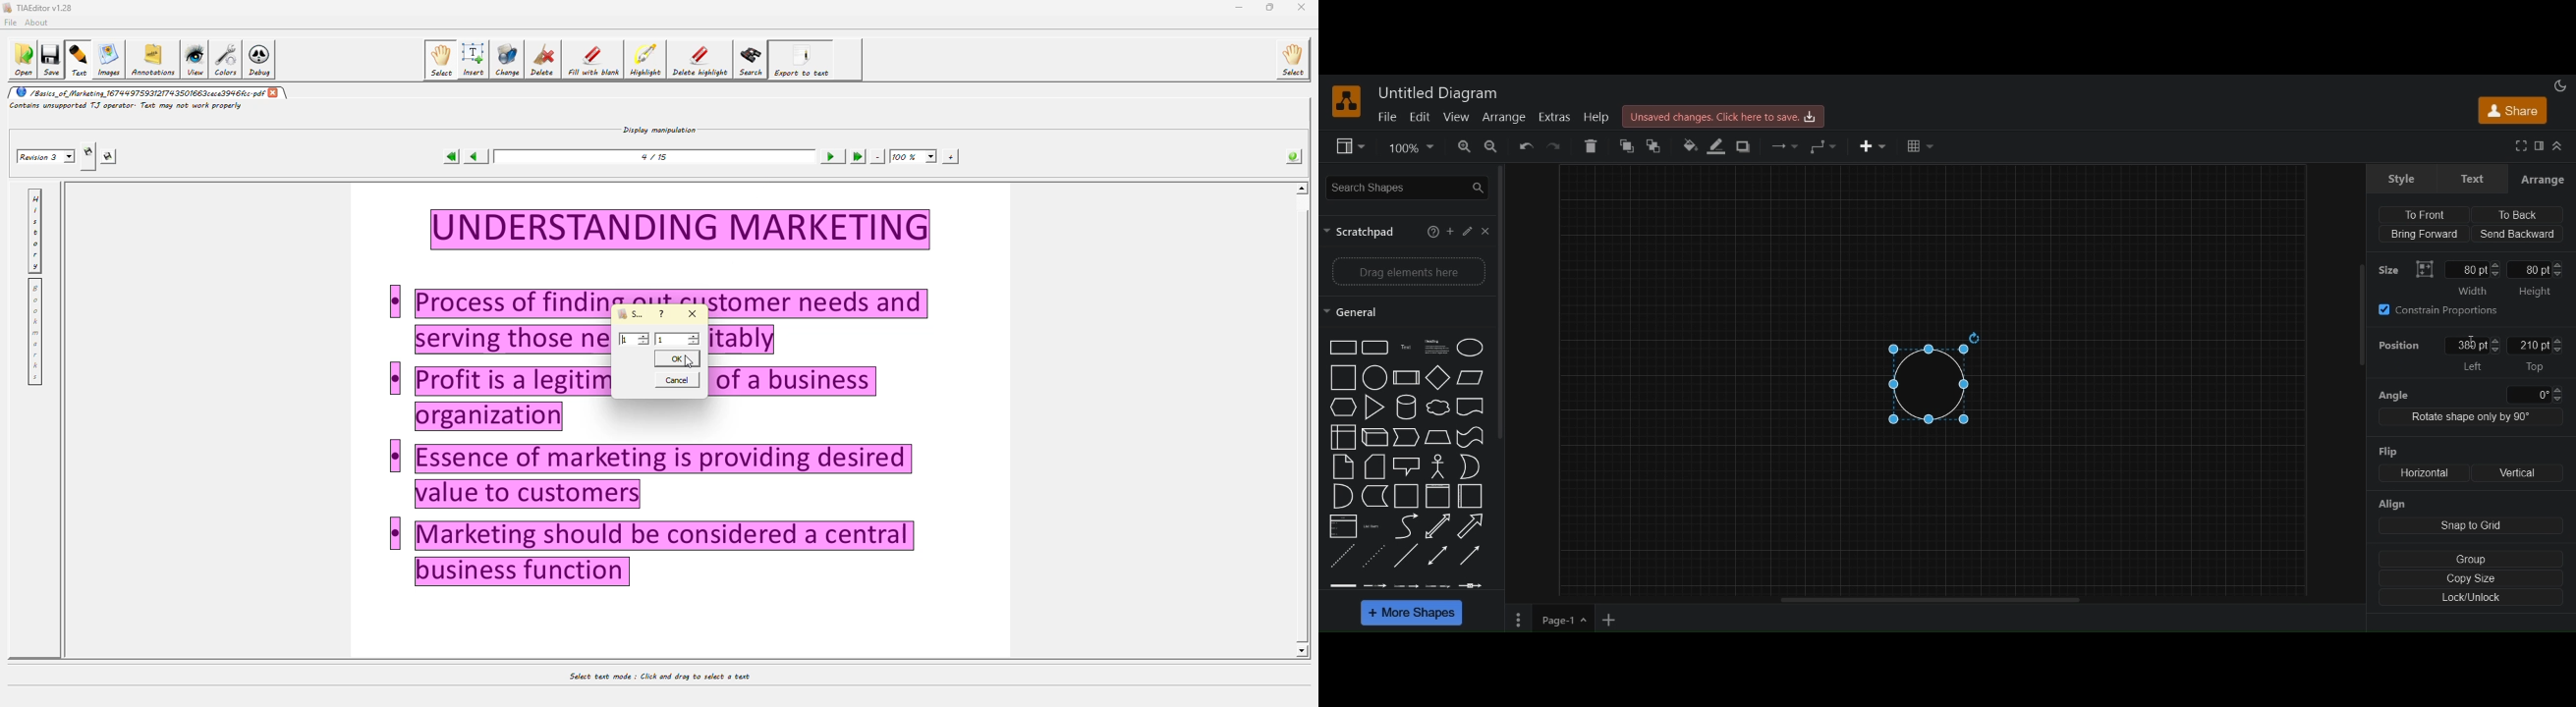 The image size is (2576, 728). What do you see at coordinates (2473, 598) in the screenshot?
I see `lock/unlock` at bounding box center [2473, 598].